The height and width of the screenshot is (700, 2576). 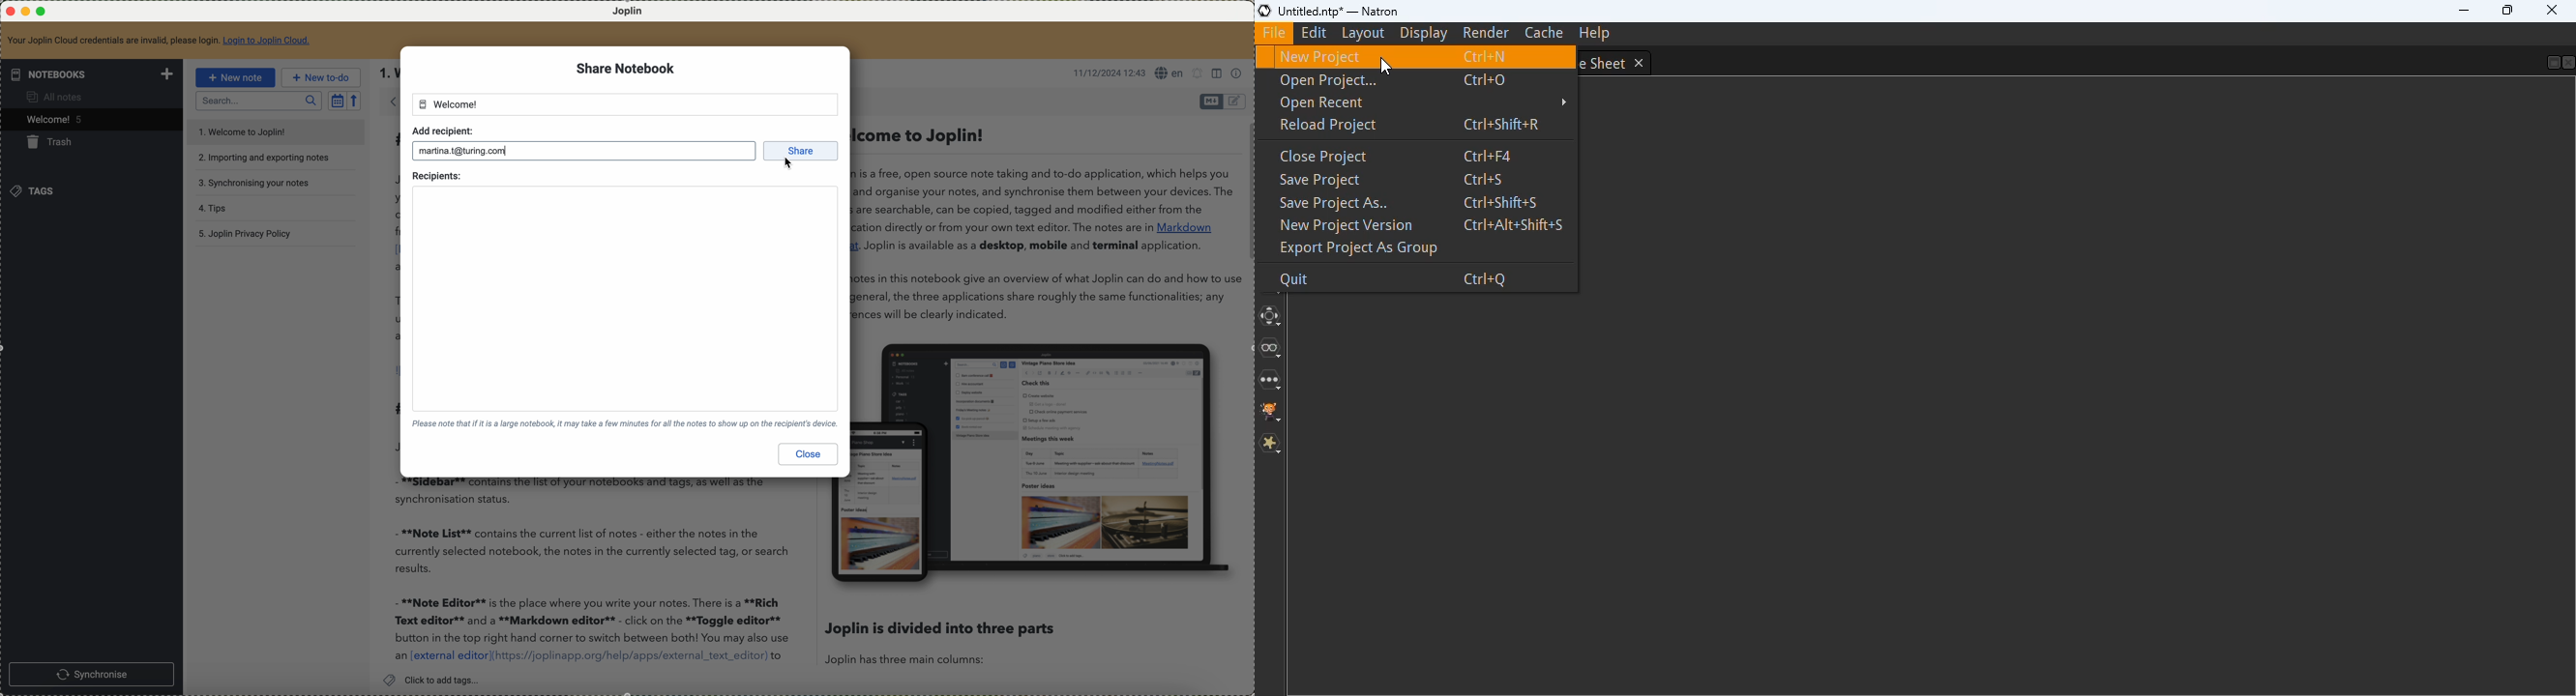 I want to click on all notes, so click(x=53, y=99).